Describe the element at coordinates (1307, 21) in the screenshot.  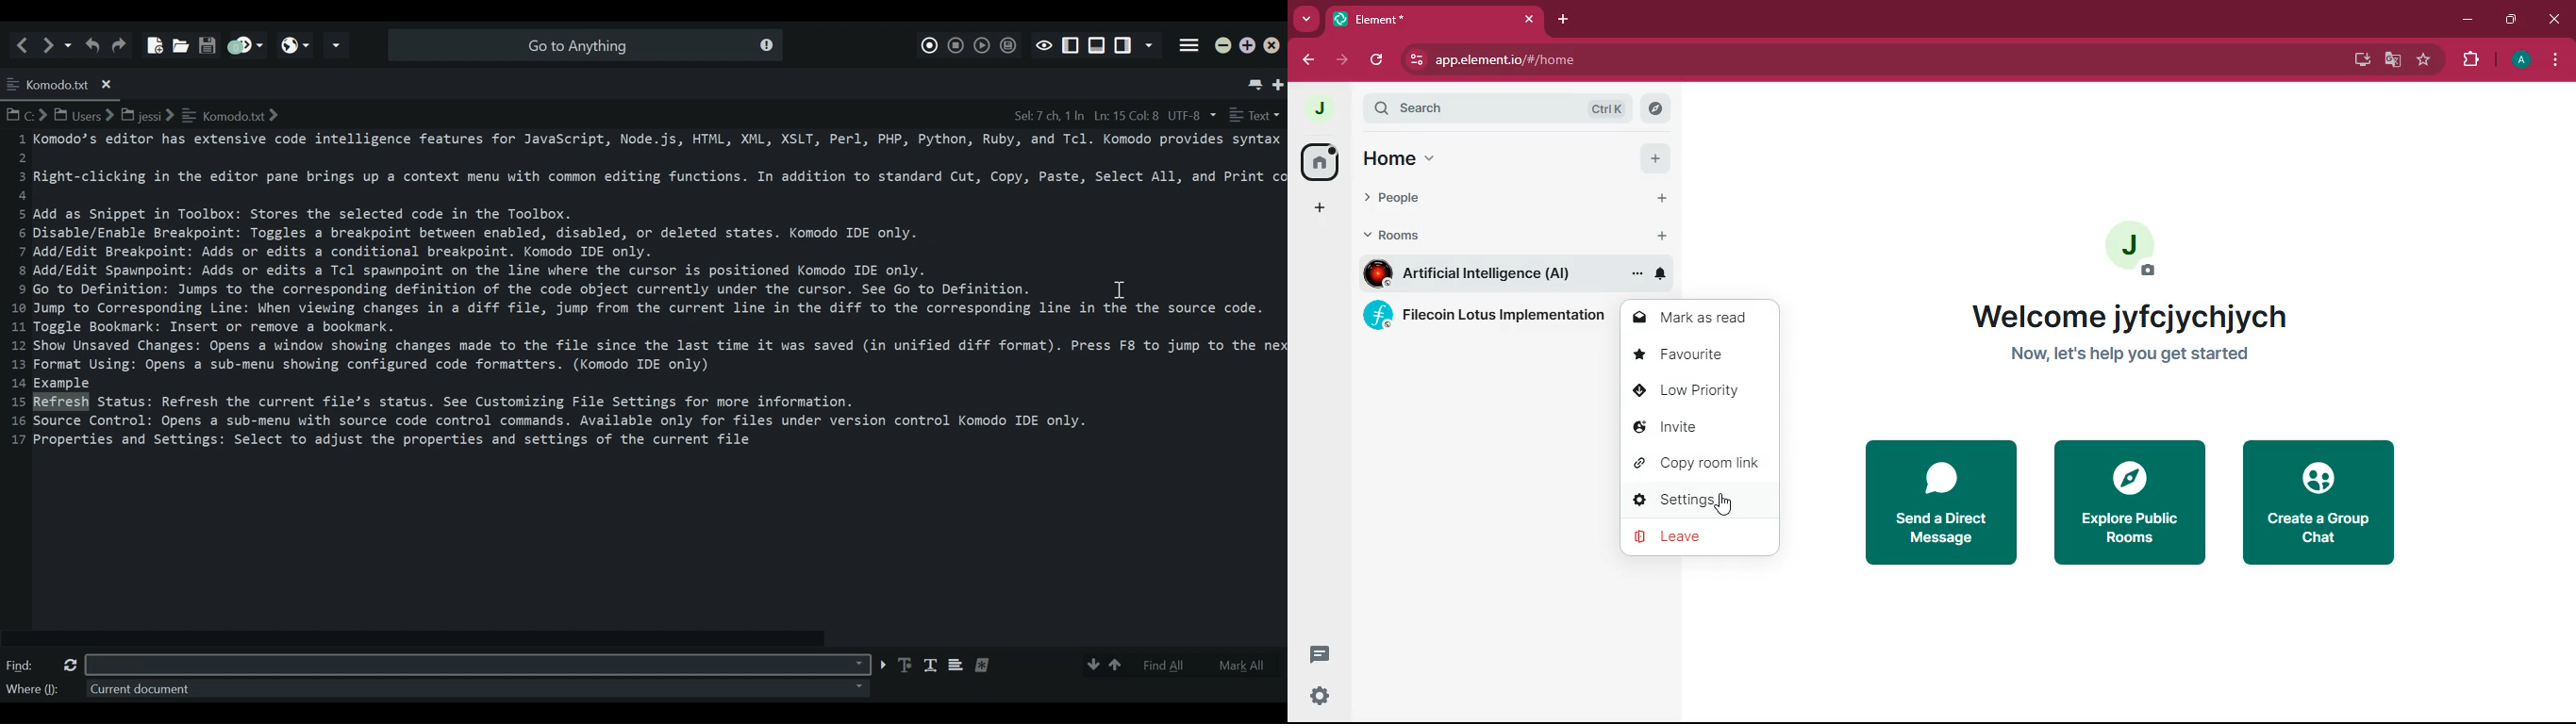
I see `more` at that location.